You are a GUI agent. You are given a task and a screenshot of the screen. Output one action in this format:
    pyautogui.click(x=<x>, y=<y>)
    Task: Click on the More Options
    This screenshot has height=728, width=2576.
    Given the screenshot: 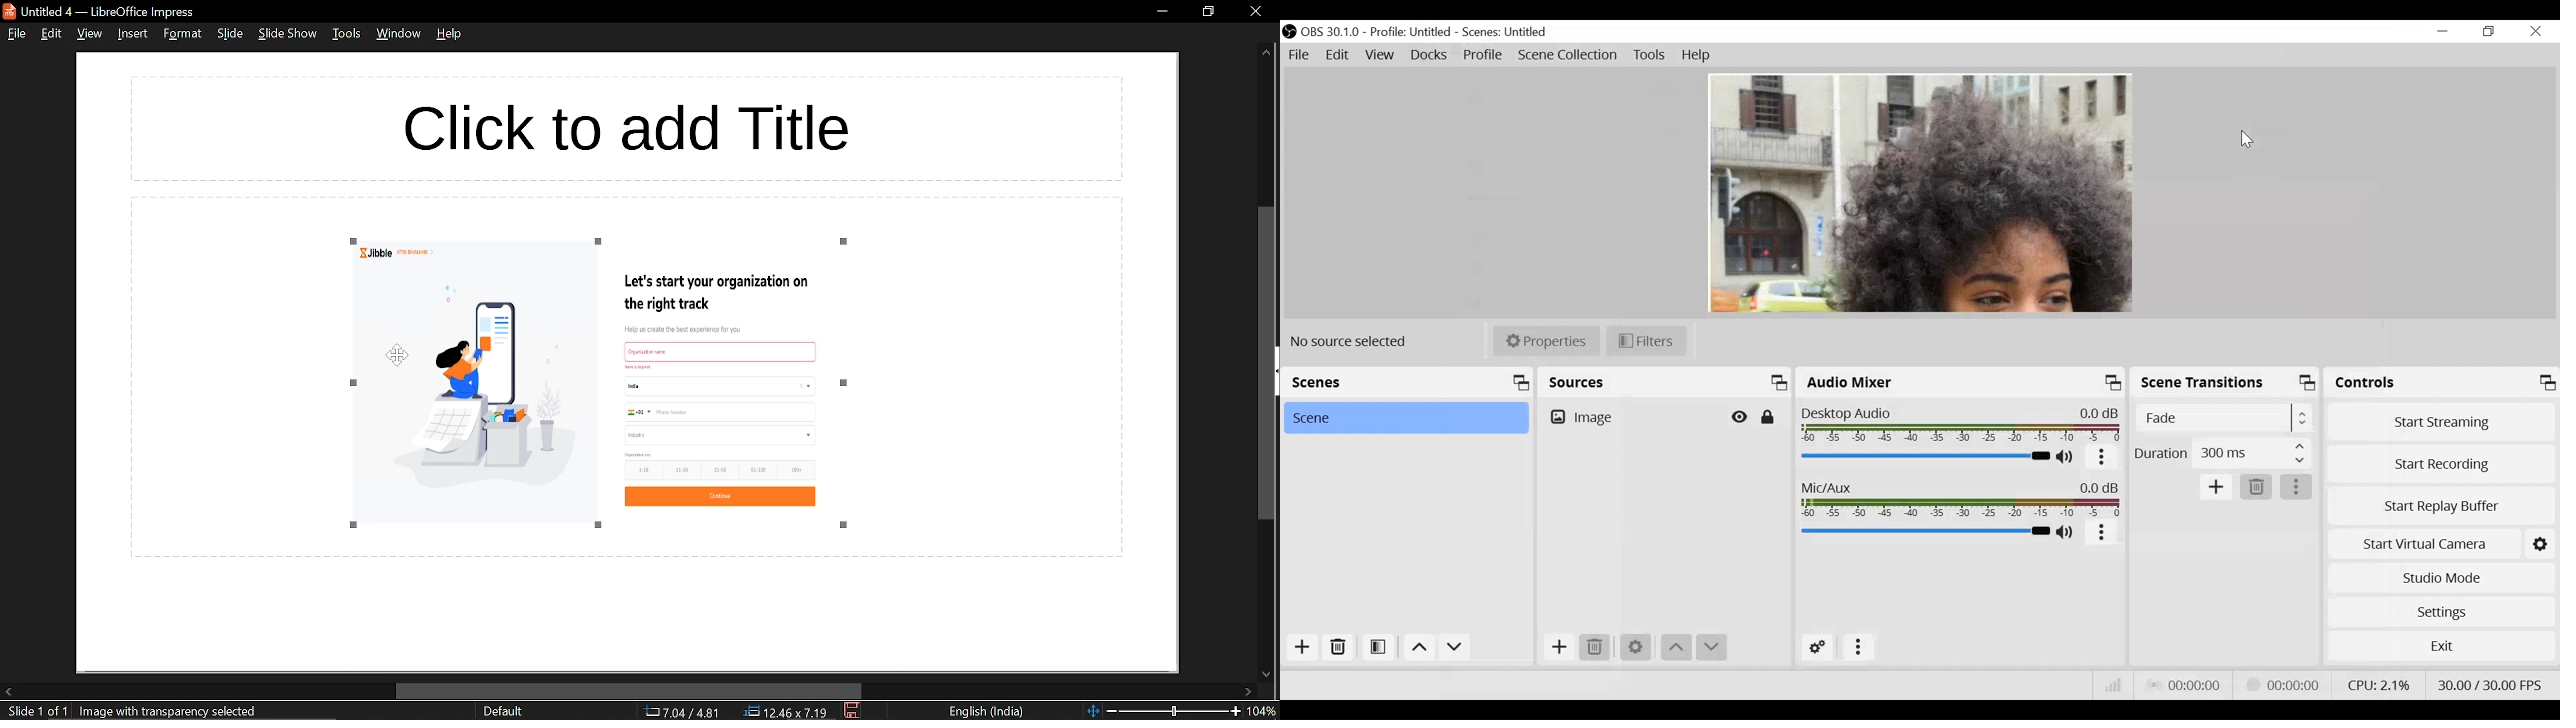 What is the action you would take?
    pyautogui.click(x=2102, y=535)
    